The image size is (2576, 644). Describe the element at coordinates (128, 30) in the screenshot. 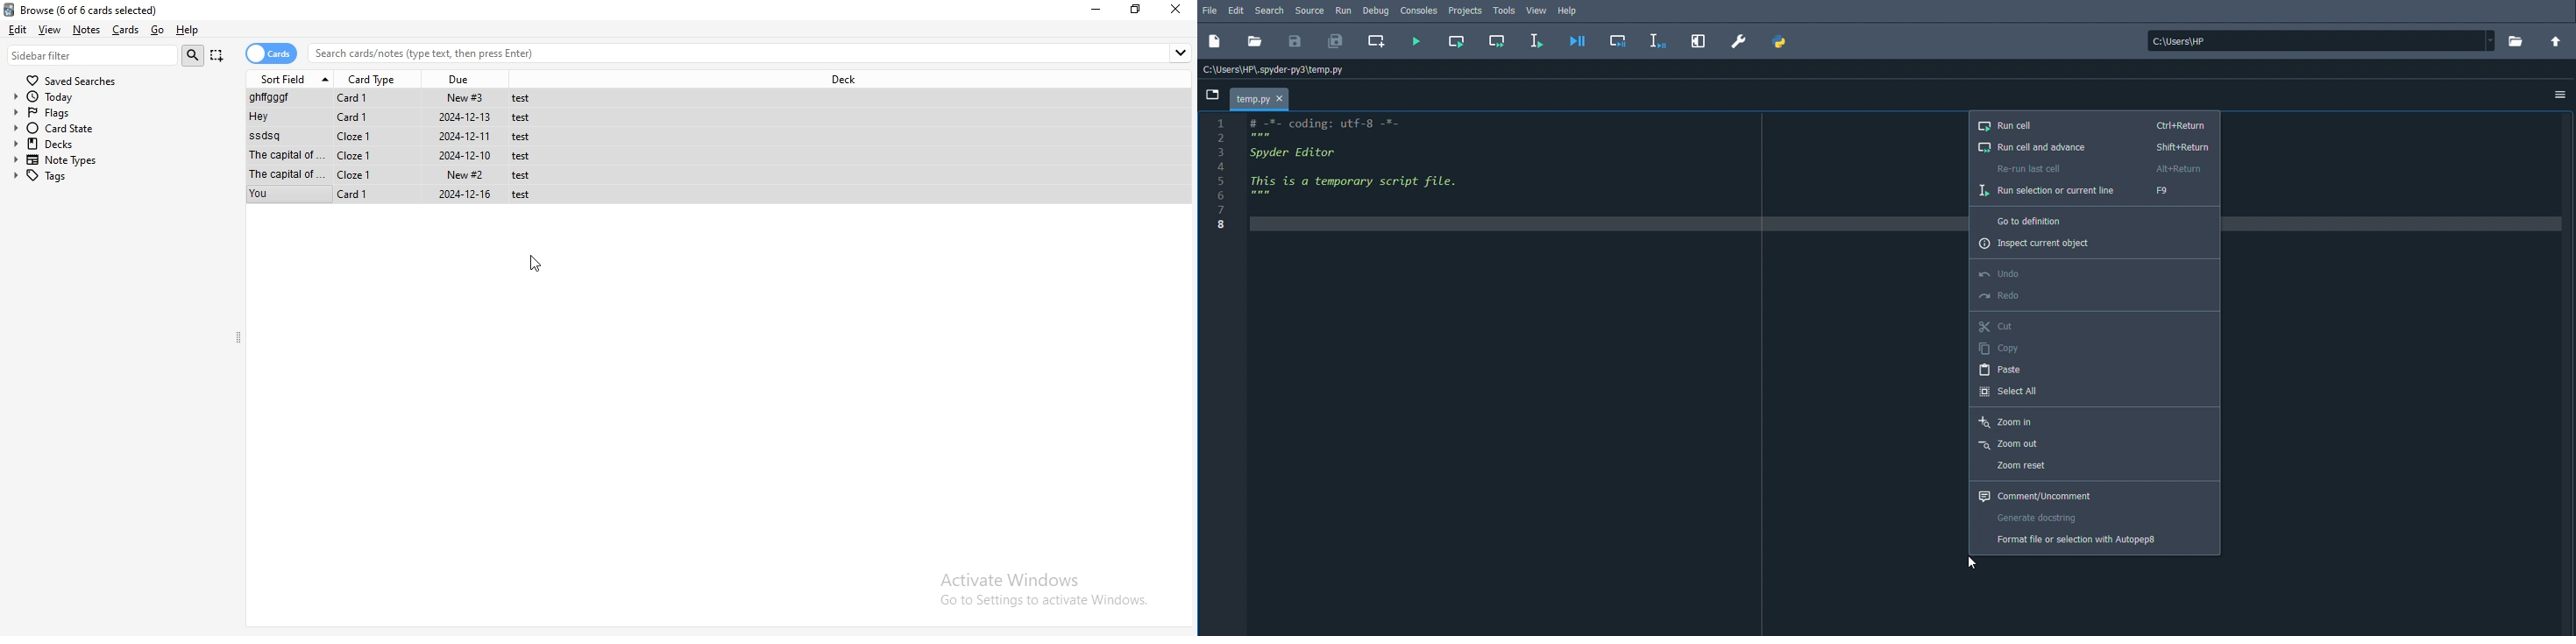

I see `Cards` at that location.